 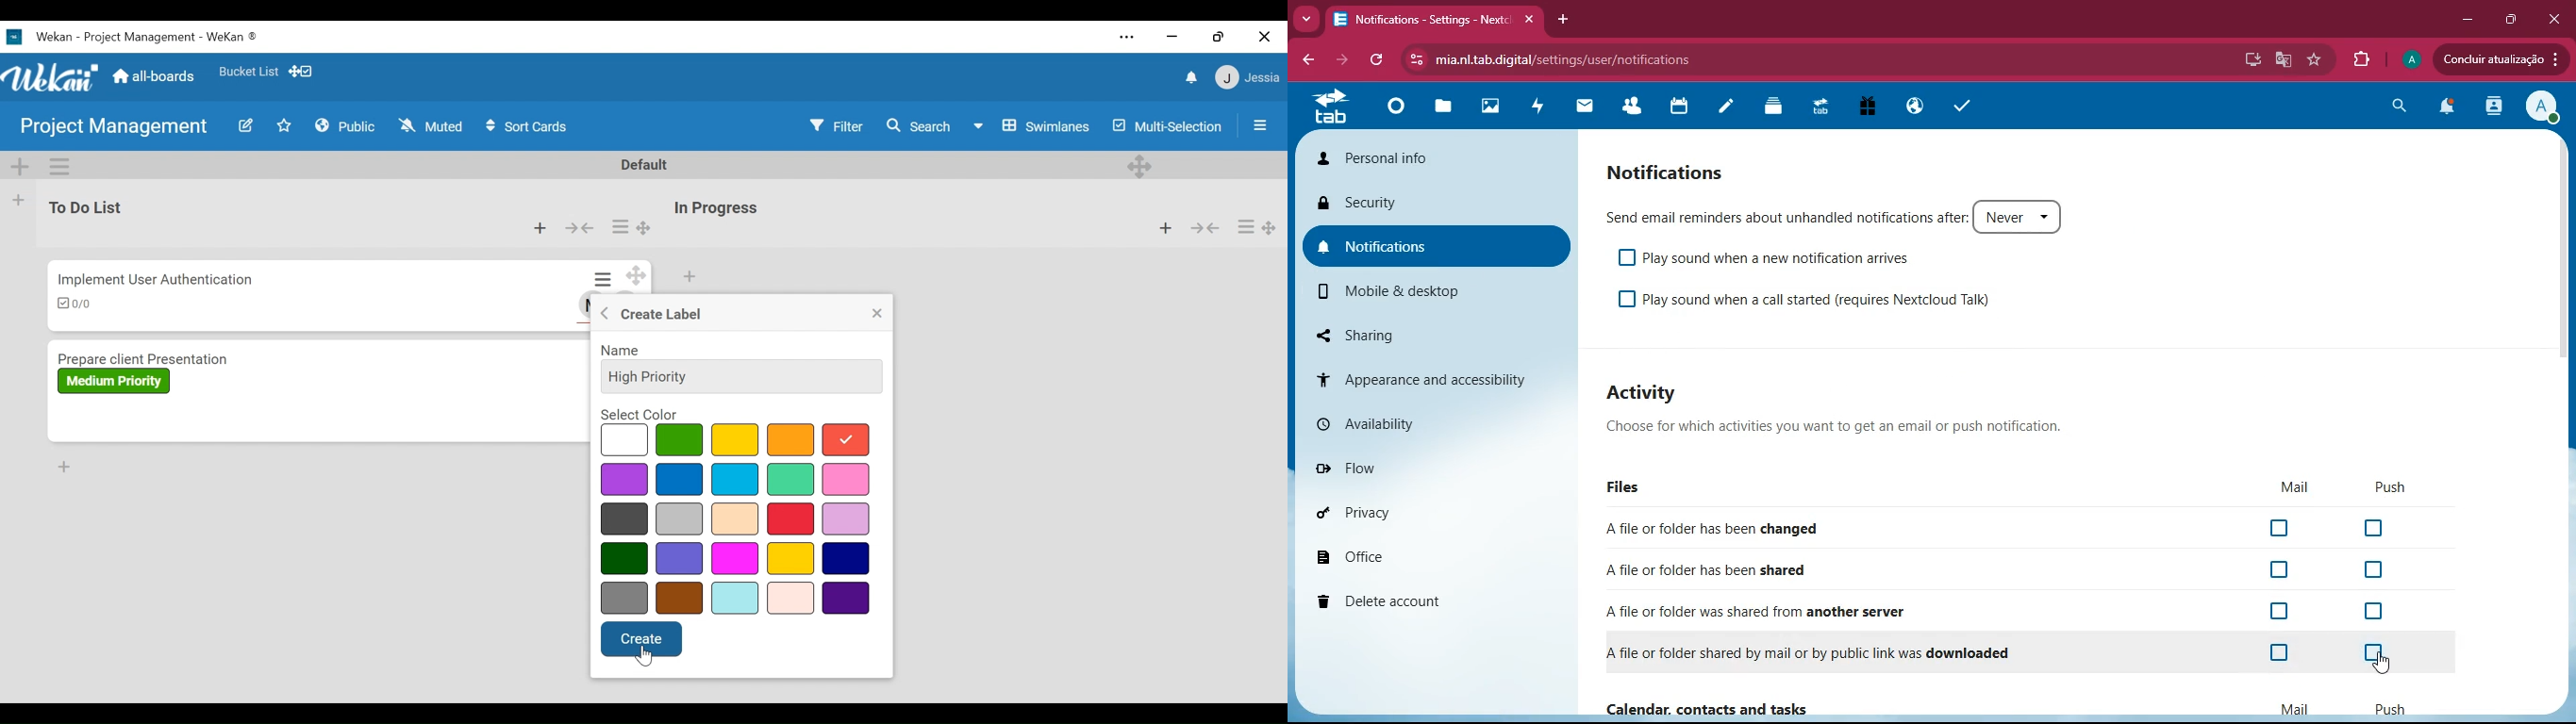 What do you see at coordinates (1411, 508) in the screenshot?
I see `privacy` at bounding box center [1411, 508].